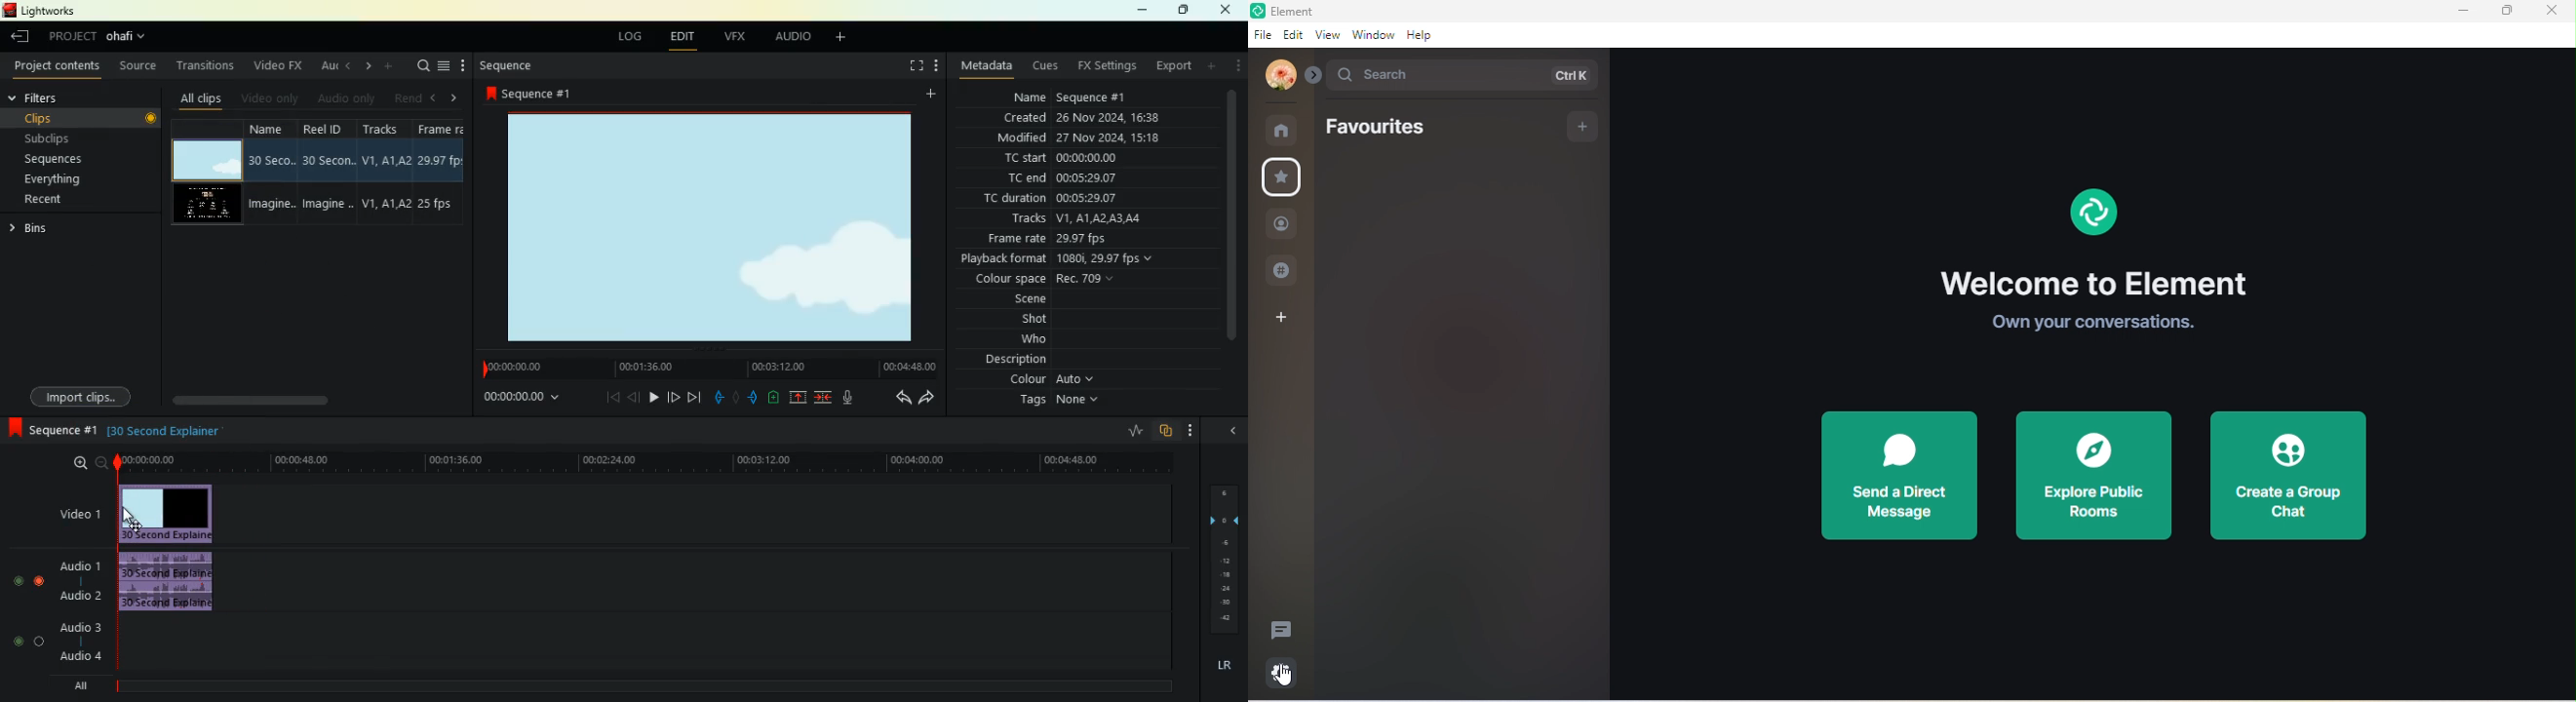 The image size is (2576, 728). I want to click on more, so click(1239, 65).